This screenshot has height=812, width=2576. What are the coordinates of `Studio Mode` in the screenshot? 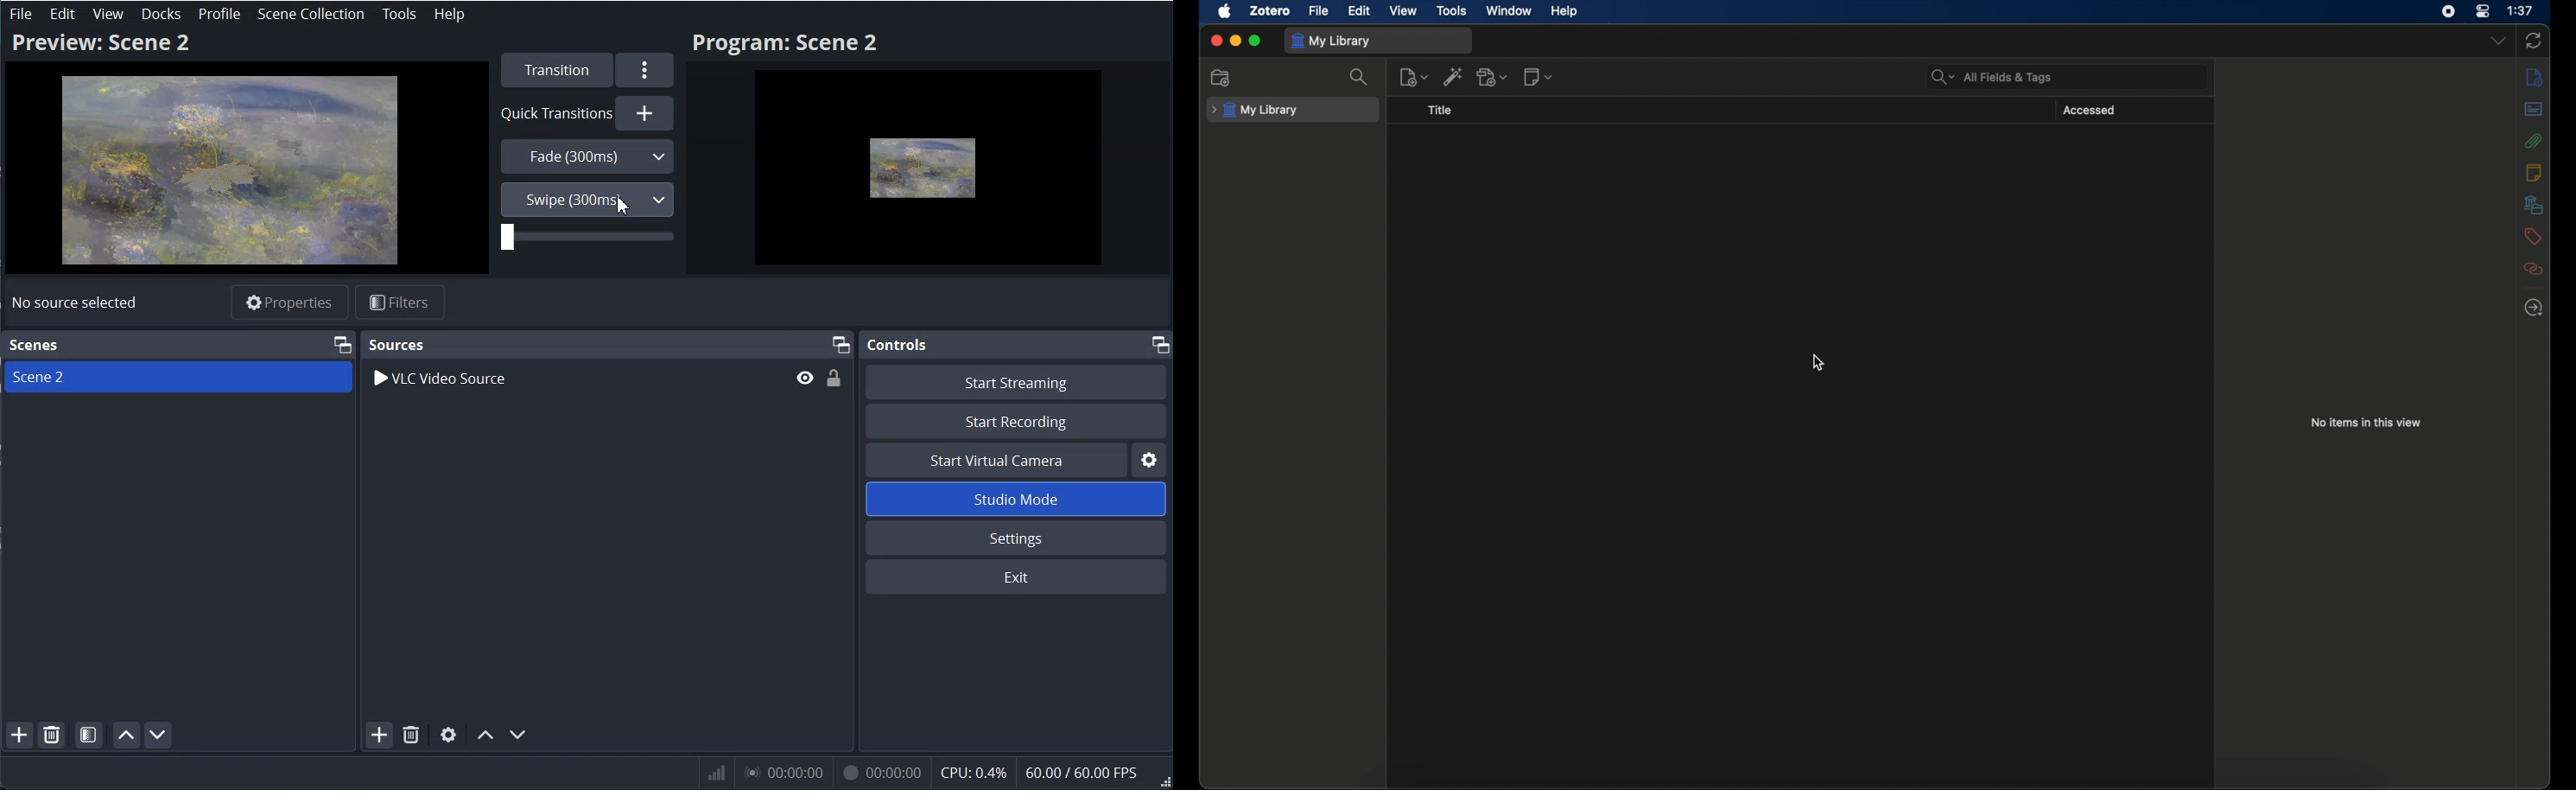 It's located at (1018, 498).